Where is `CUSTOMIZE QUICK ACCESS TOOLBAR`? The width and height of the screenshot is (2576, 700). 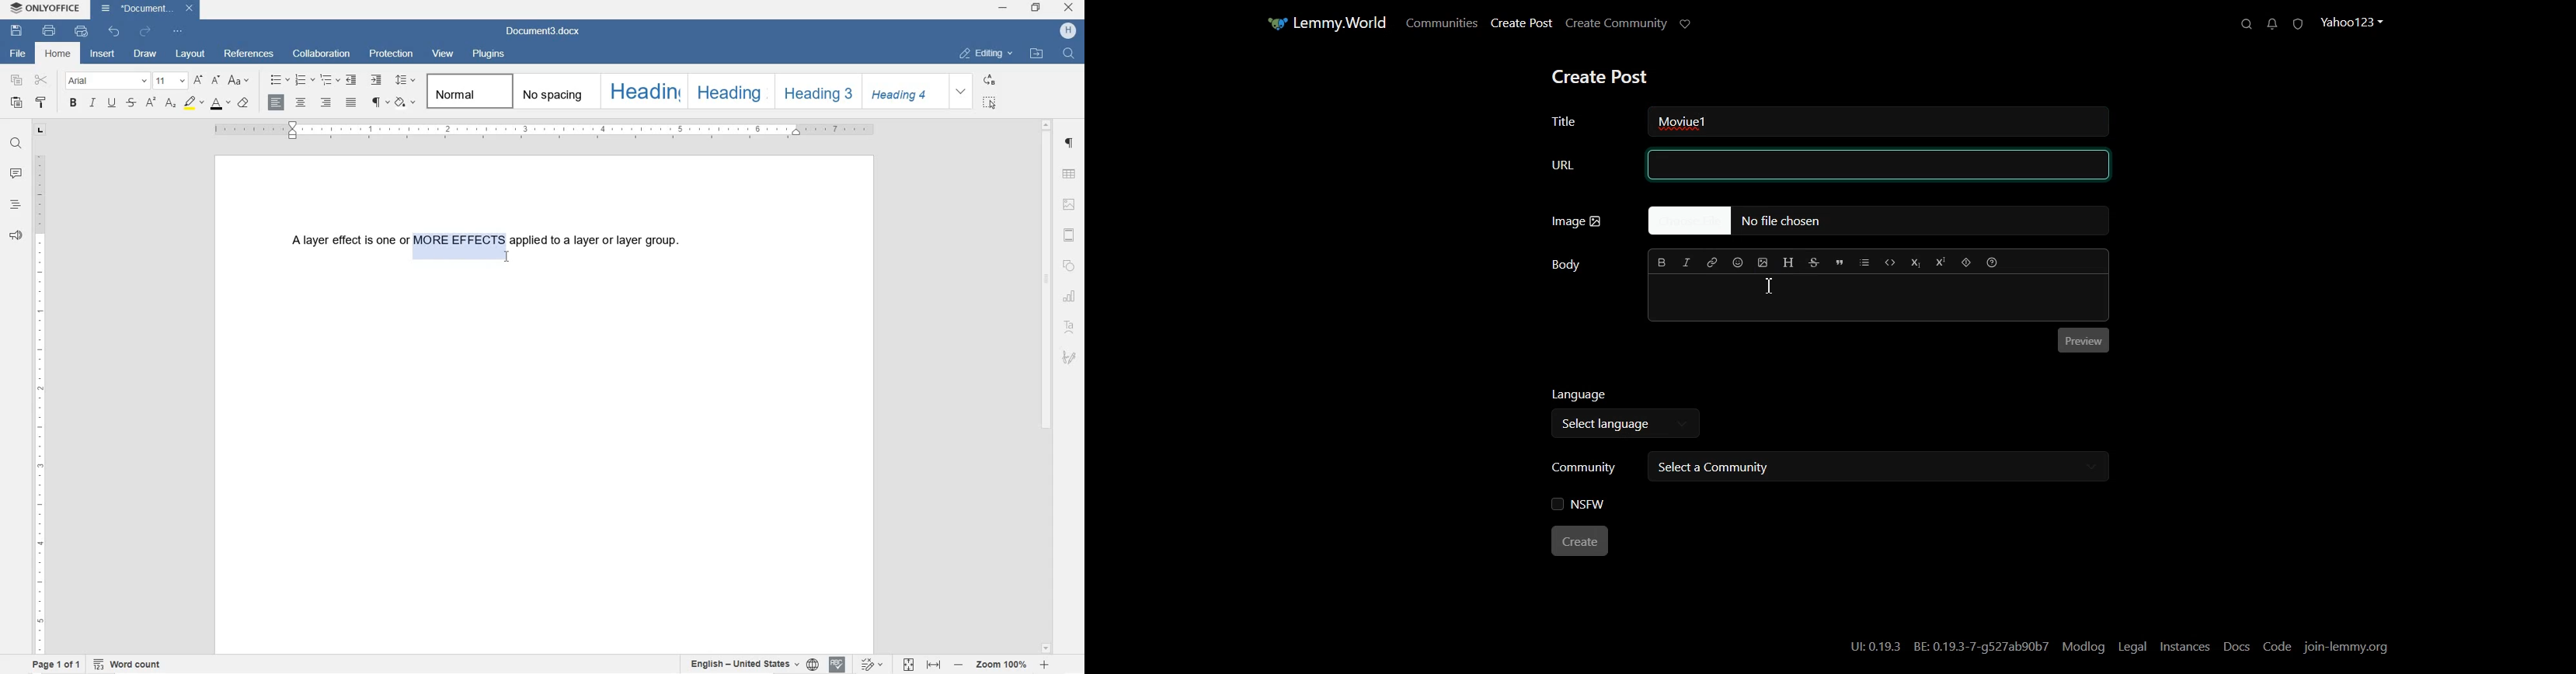 CUSTOMIZE QUICK ACCESS TOOLBAR is located at coordinates (178, 33).